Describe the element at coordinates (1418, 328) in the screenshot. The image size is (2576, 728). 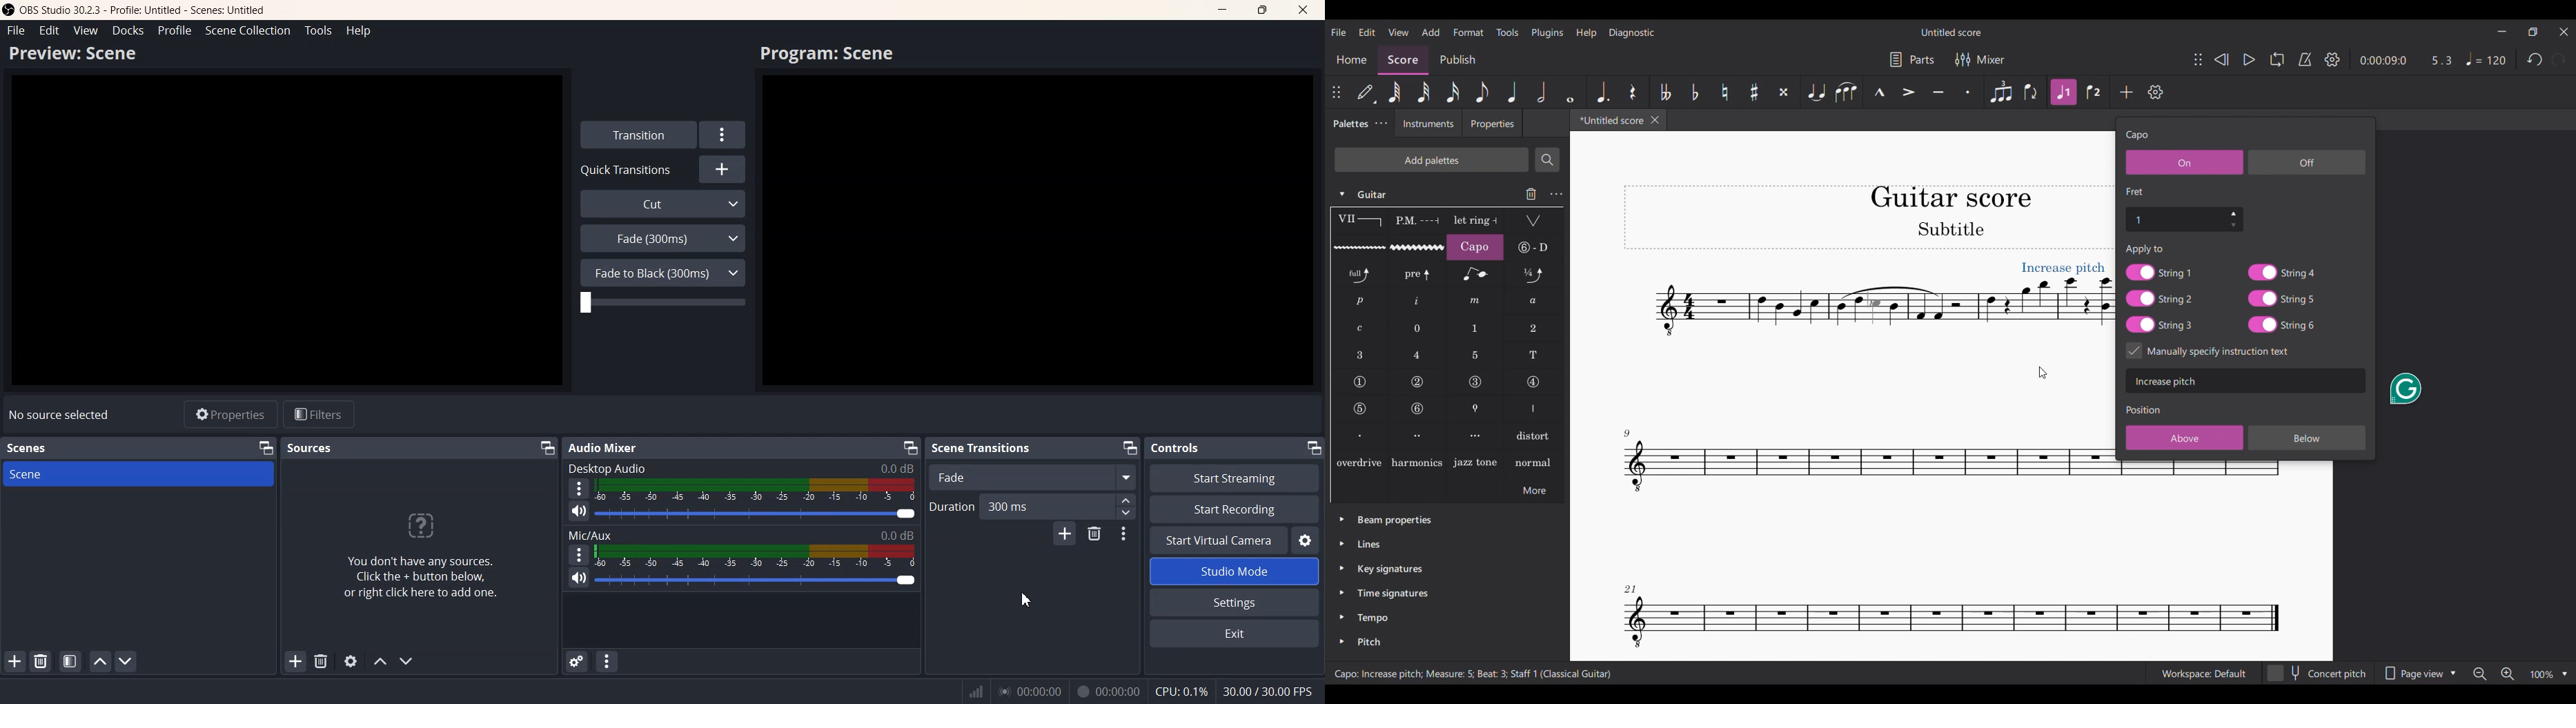
I see `LH guitar fingering 0` at that location.